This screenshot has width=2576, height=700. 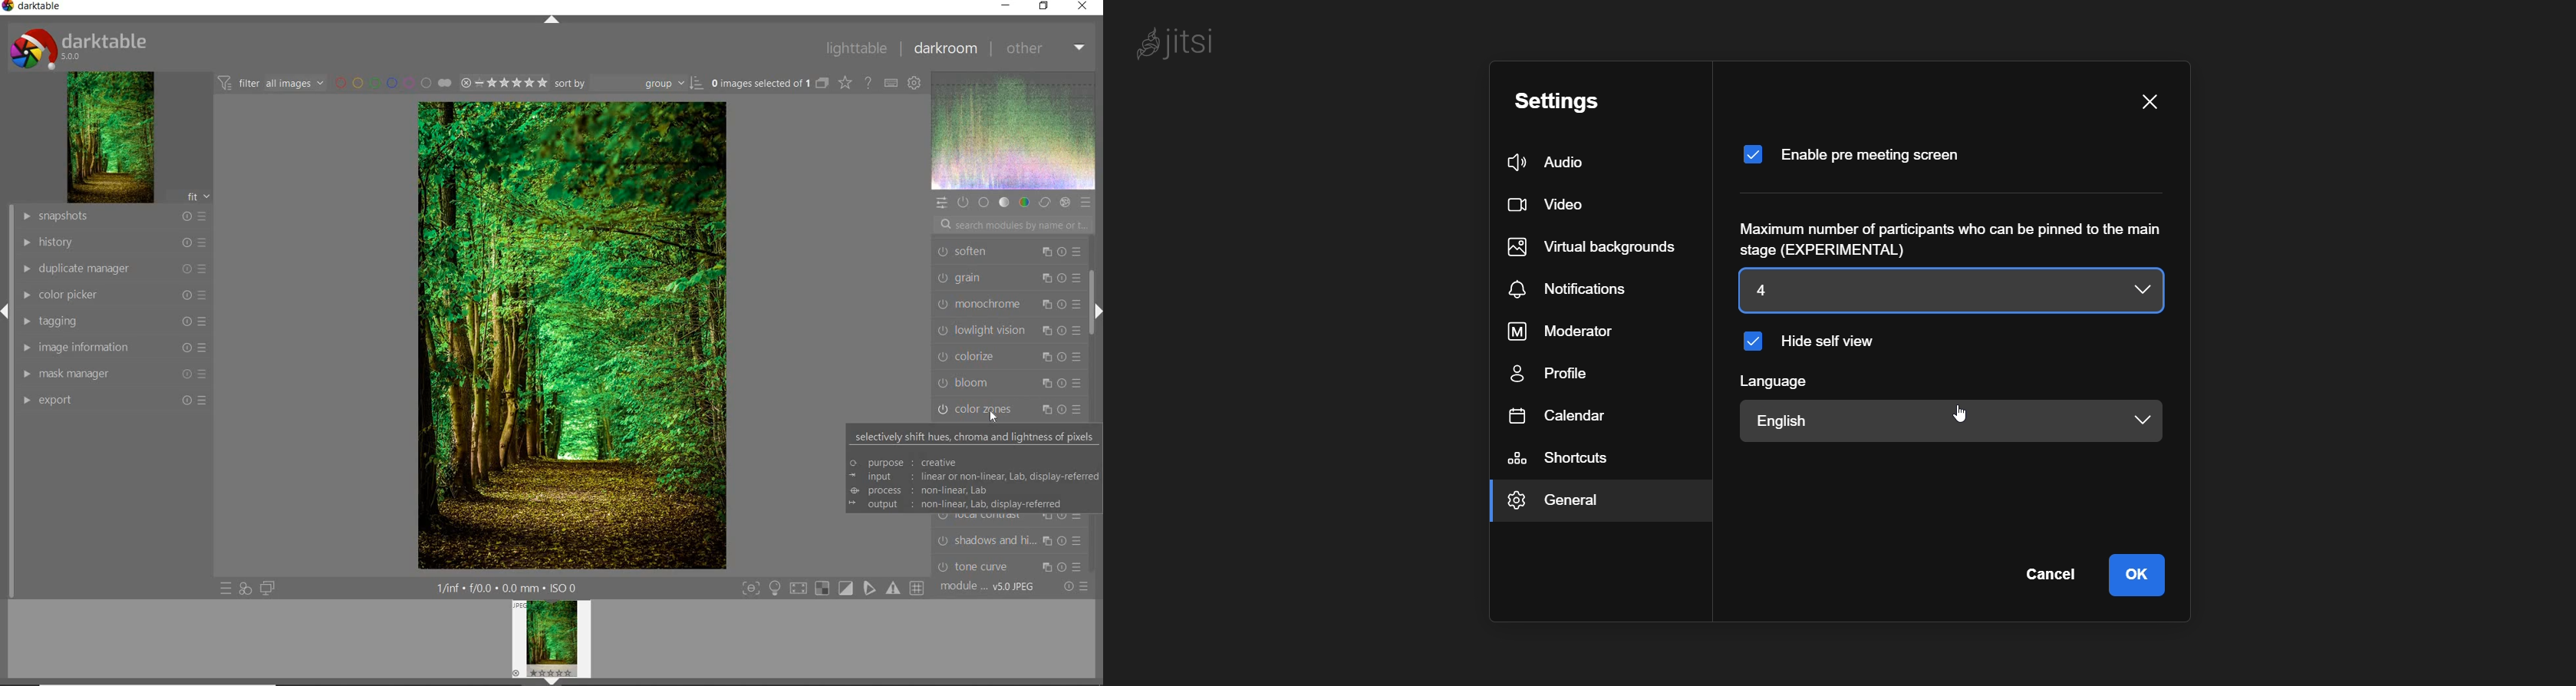 I want to click on shortcuts, so click(x=1566, y=459).